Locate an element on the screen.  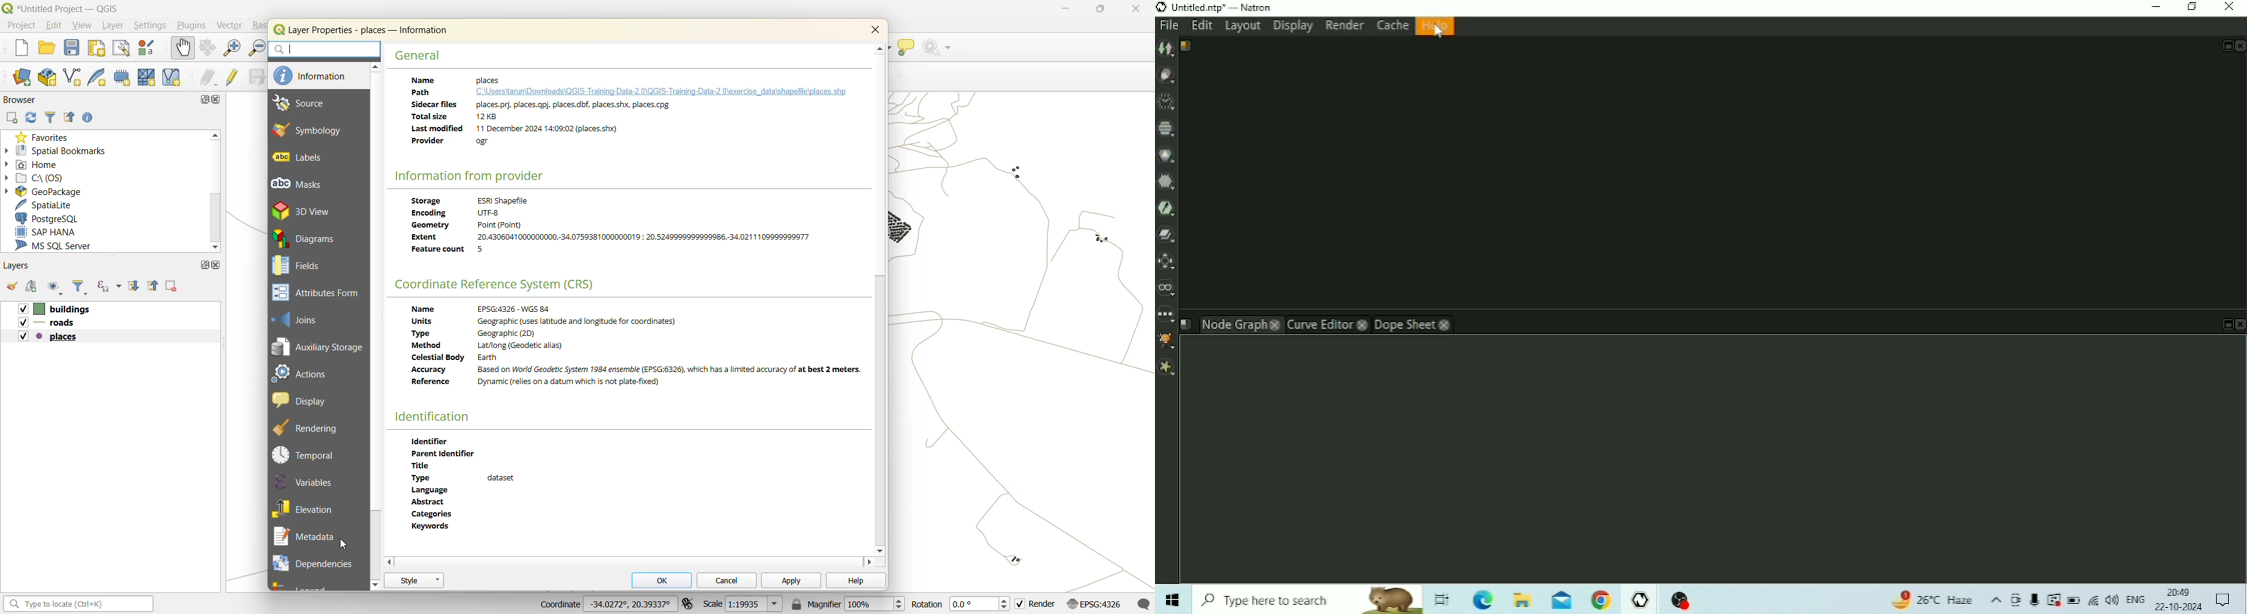
 is located at coordinates (45, 337).